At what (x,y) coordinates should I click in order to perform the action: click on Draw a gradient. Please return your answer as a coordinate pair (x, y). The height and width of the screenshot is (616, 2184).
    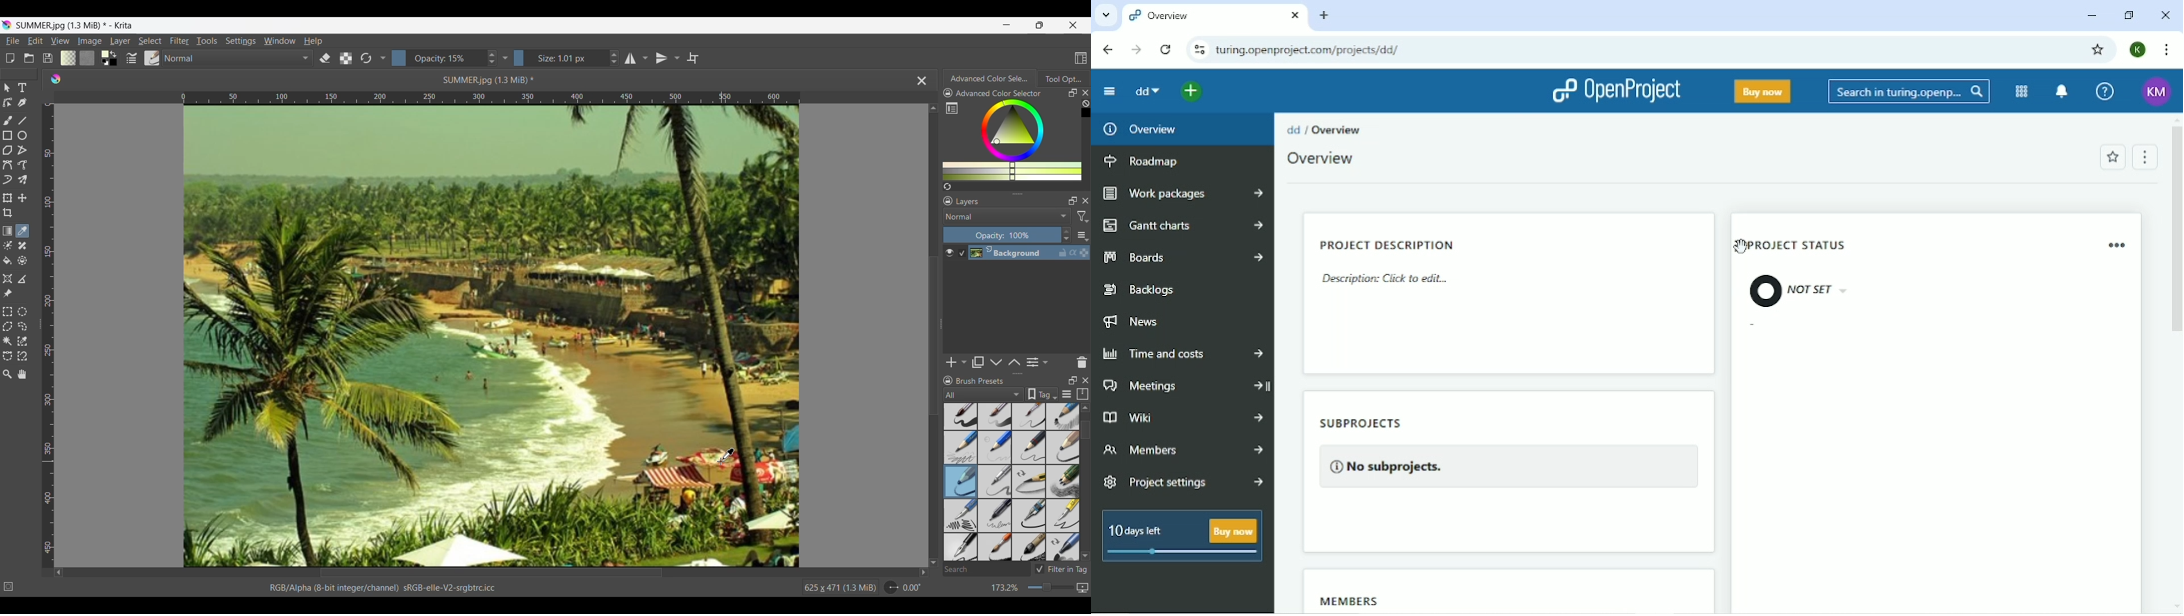
    Looking at the image, I should click on (7, 230).